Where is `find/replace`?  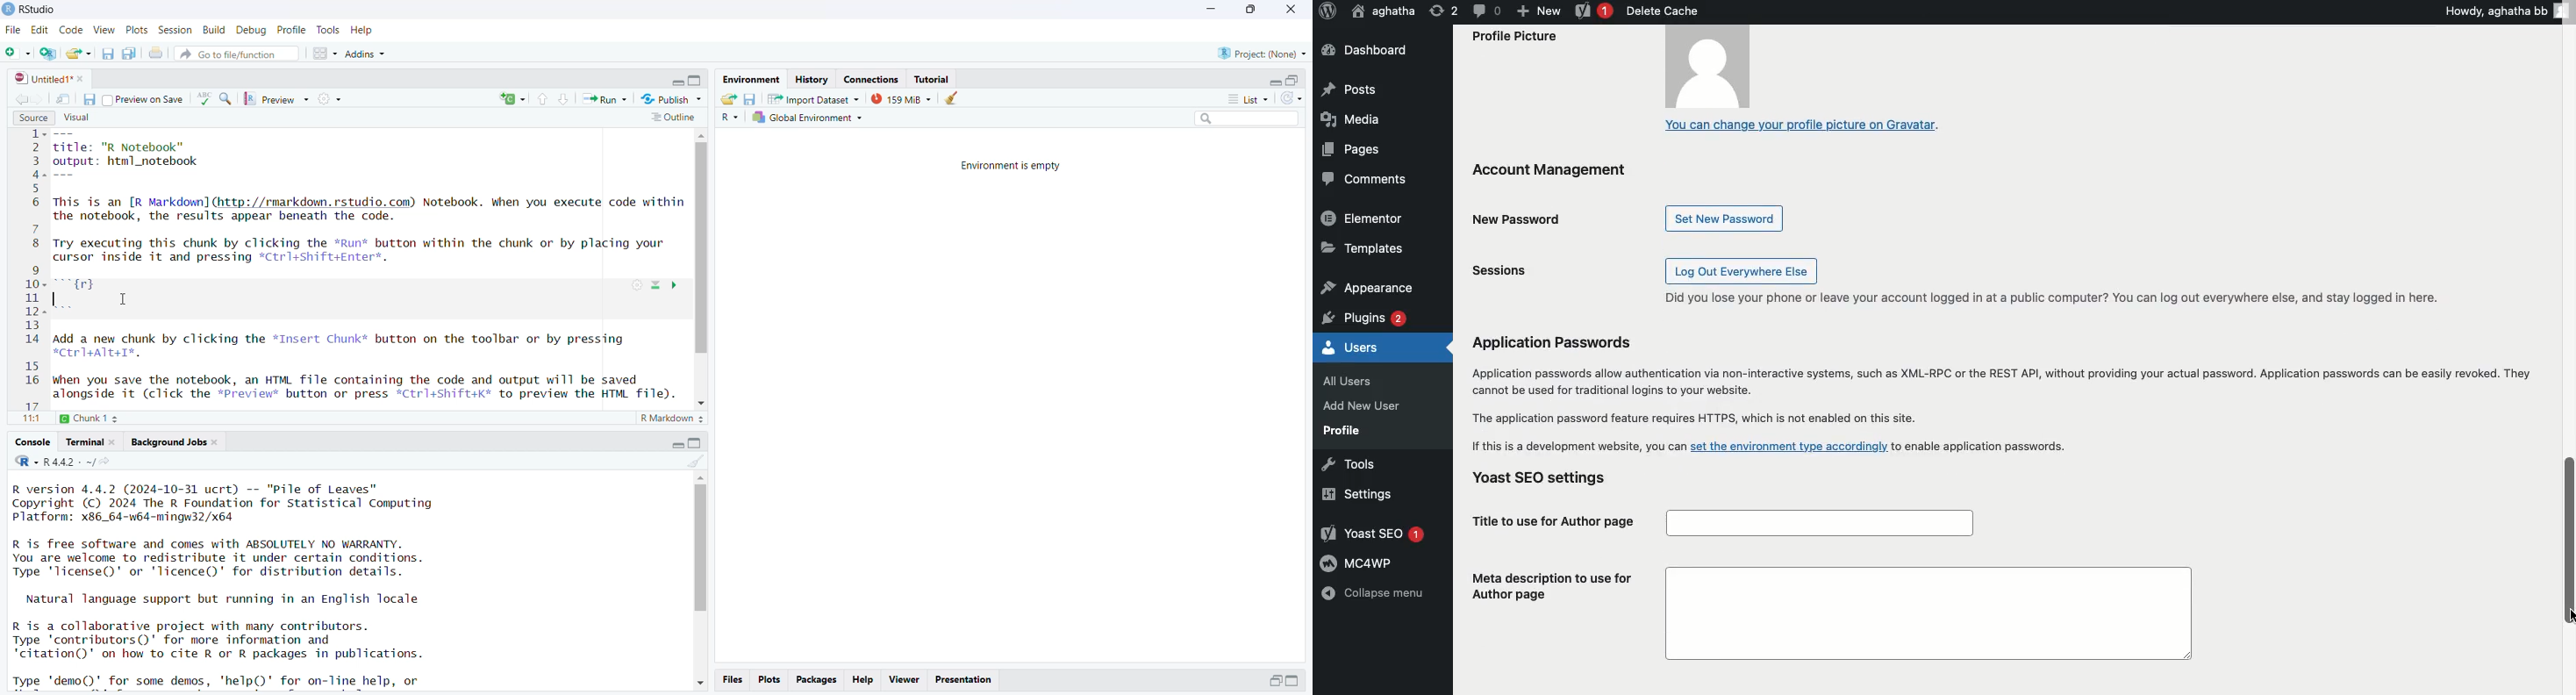
find/replace is located at coordinates (227, 101).